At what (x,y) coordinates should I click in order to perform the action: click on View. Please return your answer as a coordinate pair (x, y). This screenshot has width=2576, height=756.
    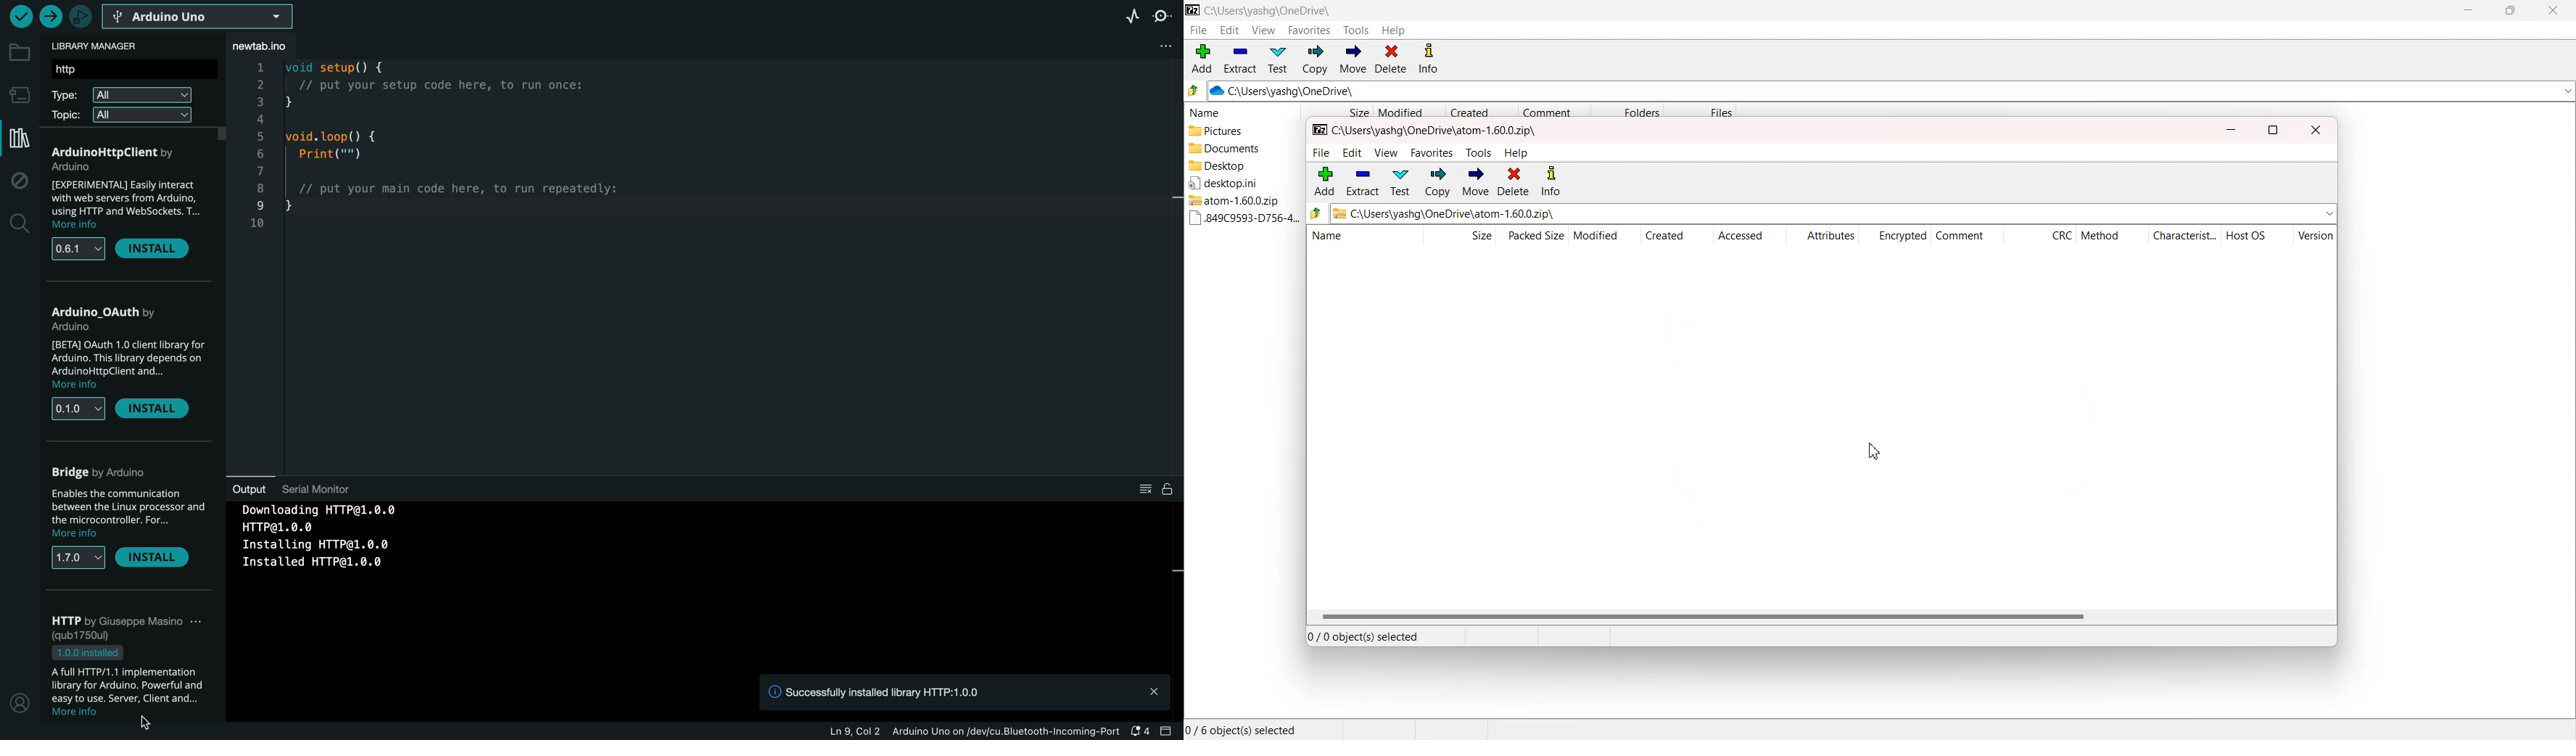
    Looking at the image, I should click on (1263, 30).